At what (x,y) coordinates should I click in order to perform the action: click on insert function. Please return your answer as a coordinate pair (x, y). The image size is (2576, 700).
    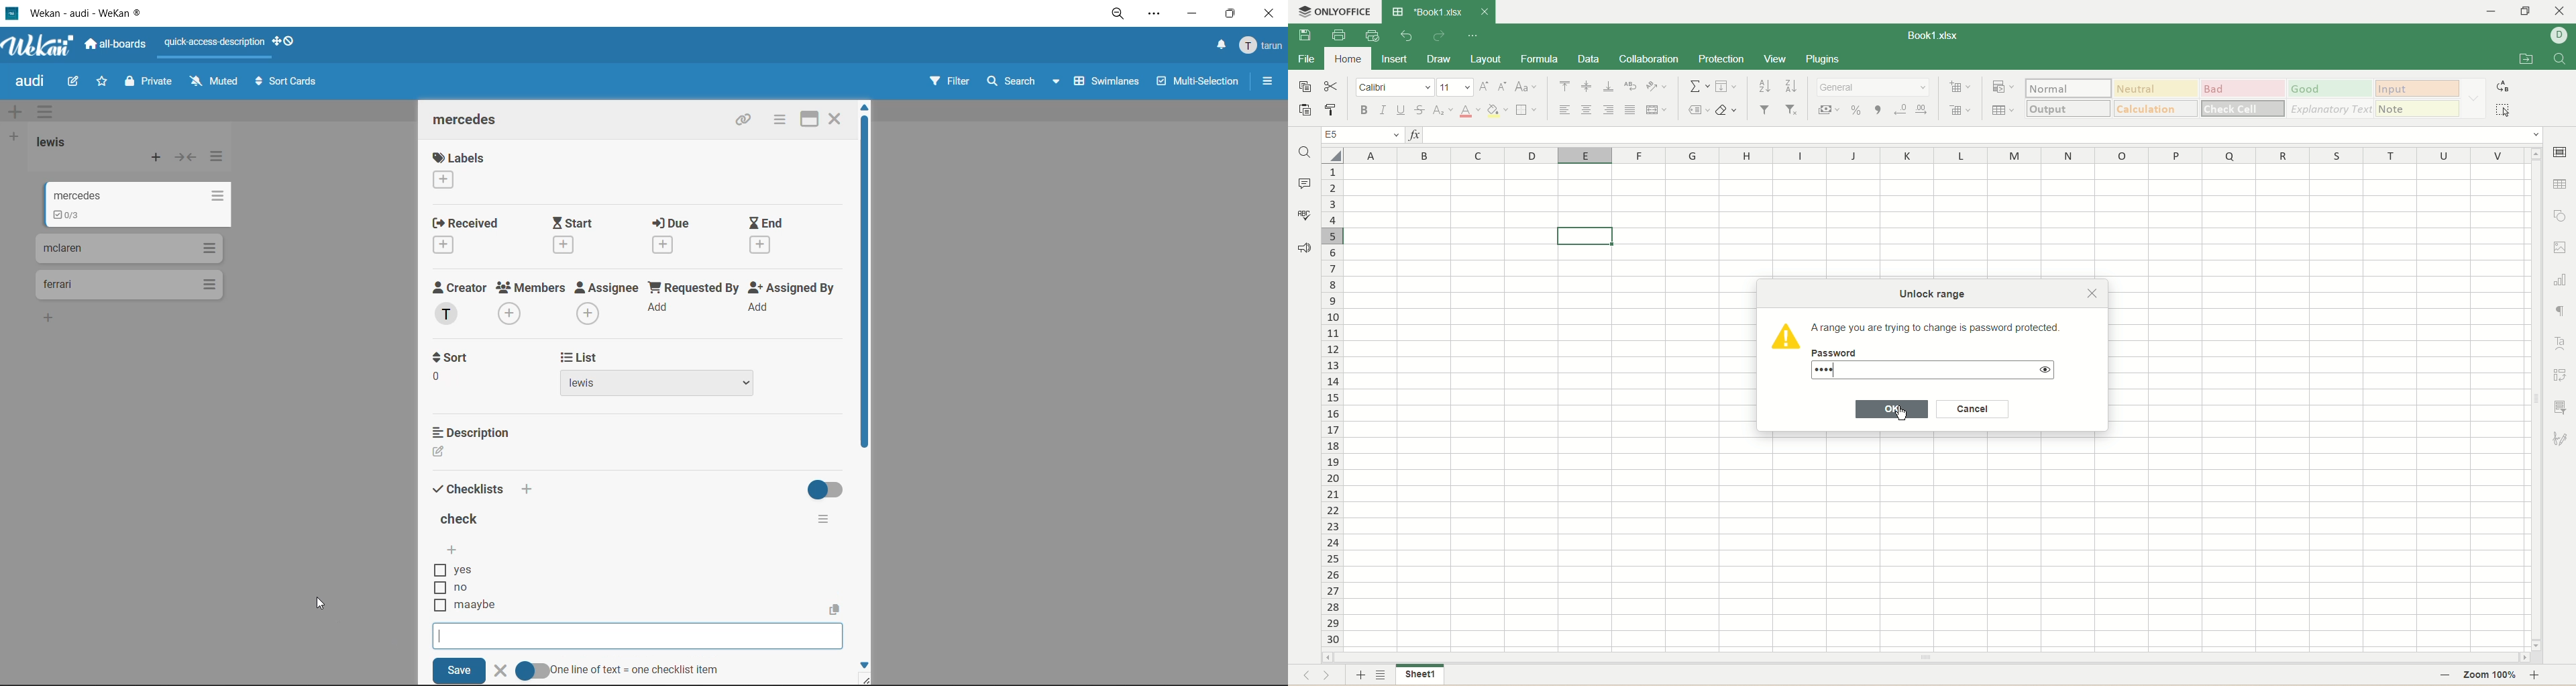
    Looking at the image, I should click on (1412, 134).